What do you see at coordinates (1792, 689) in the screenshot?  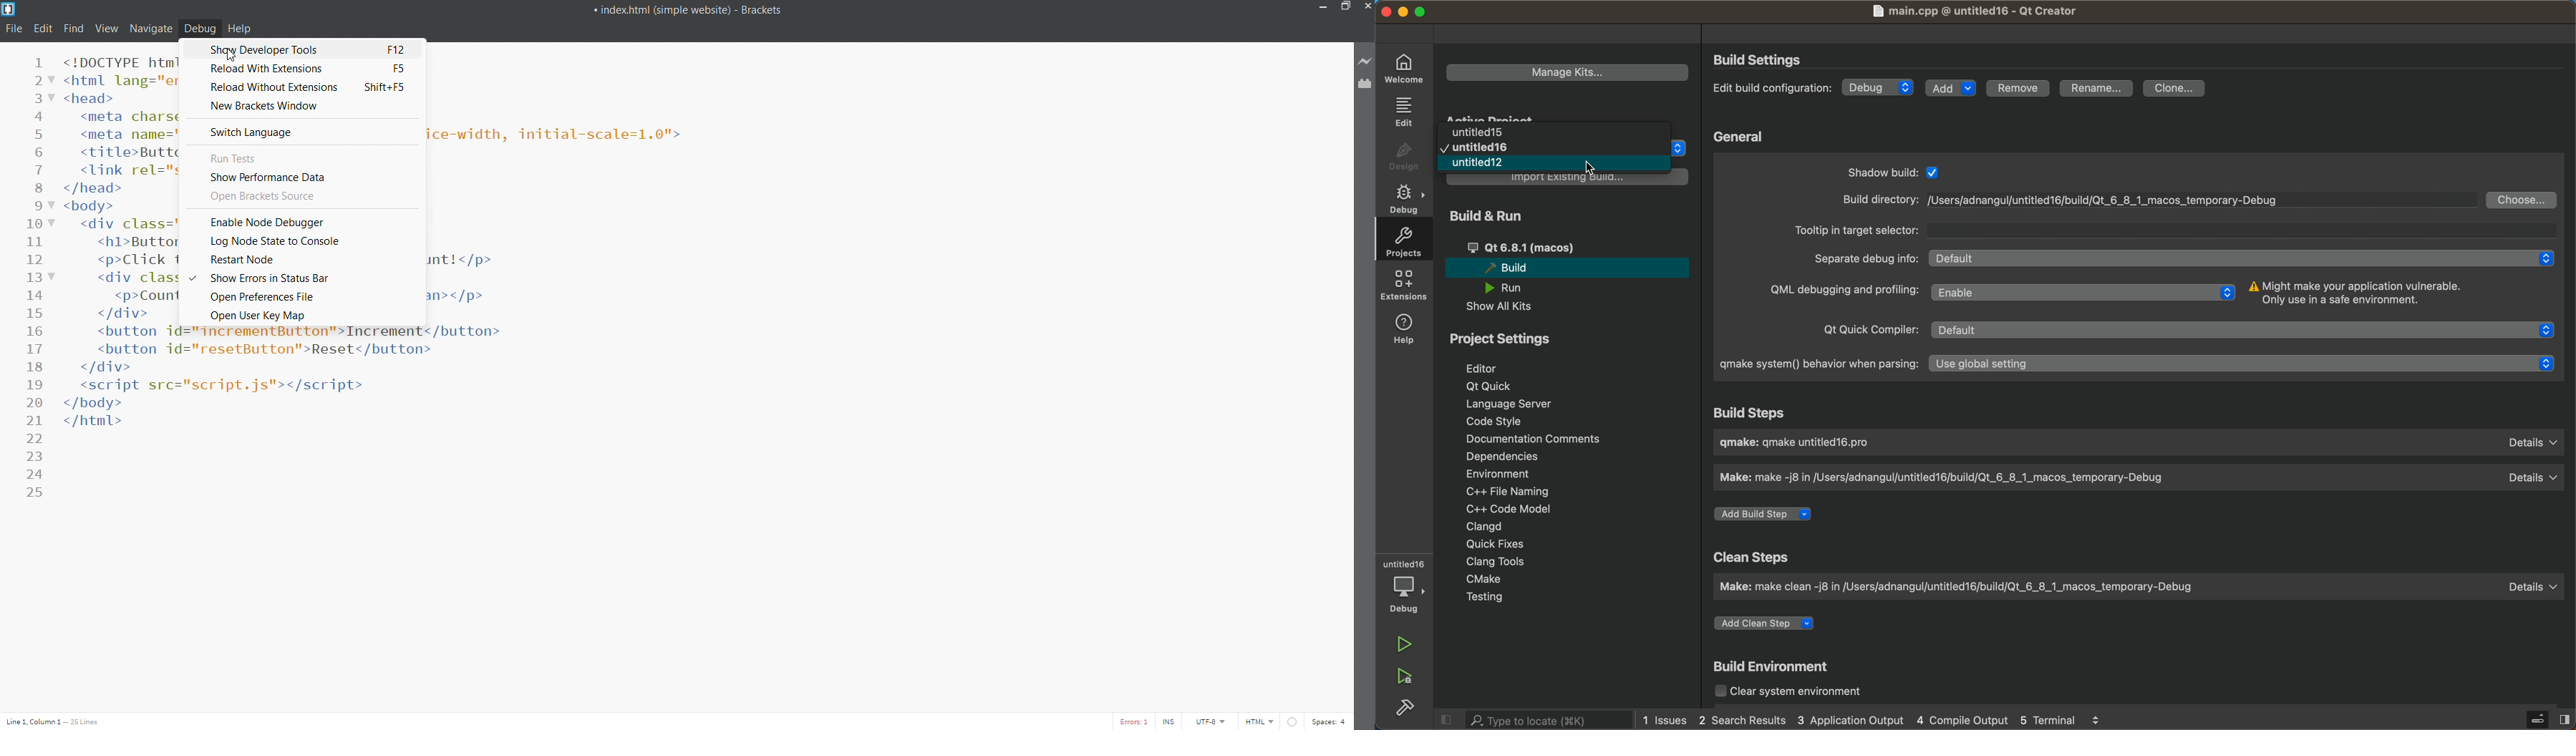 I see `clear ` at bounding box center [1792, 689].